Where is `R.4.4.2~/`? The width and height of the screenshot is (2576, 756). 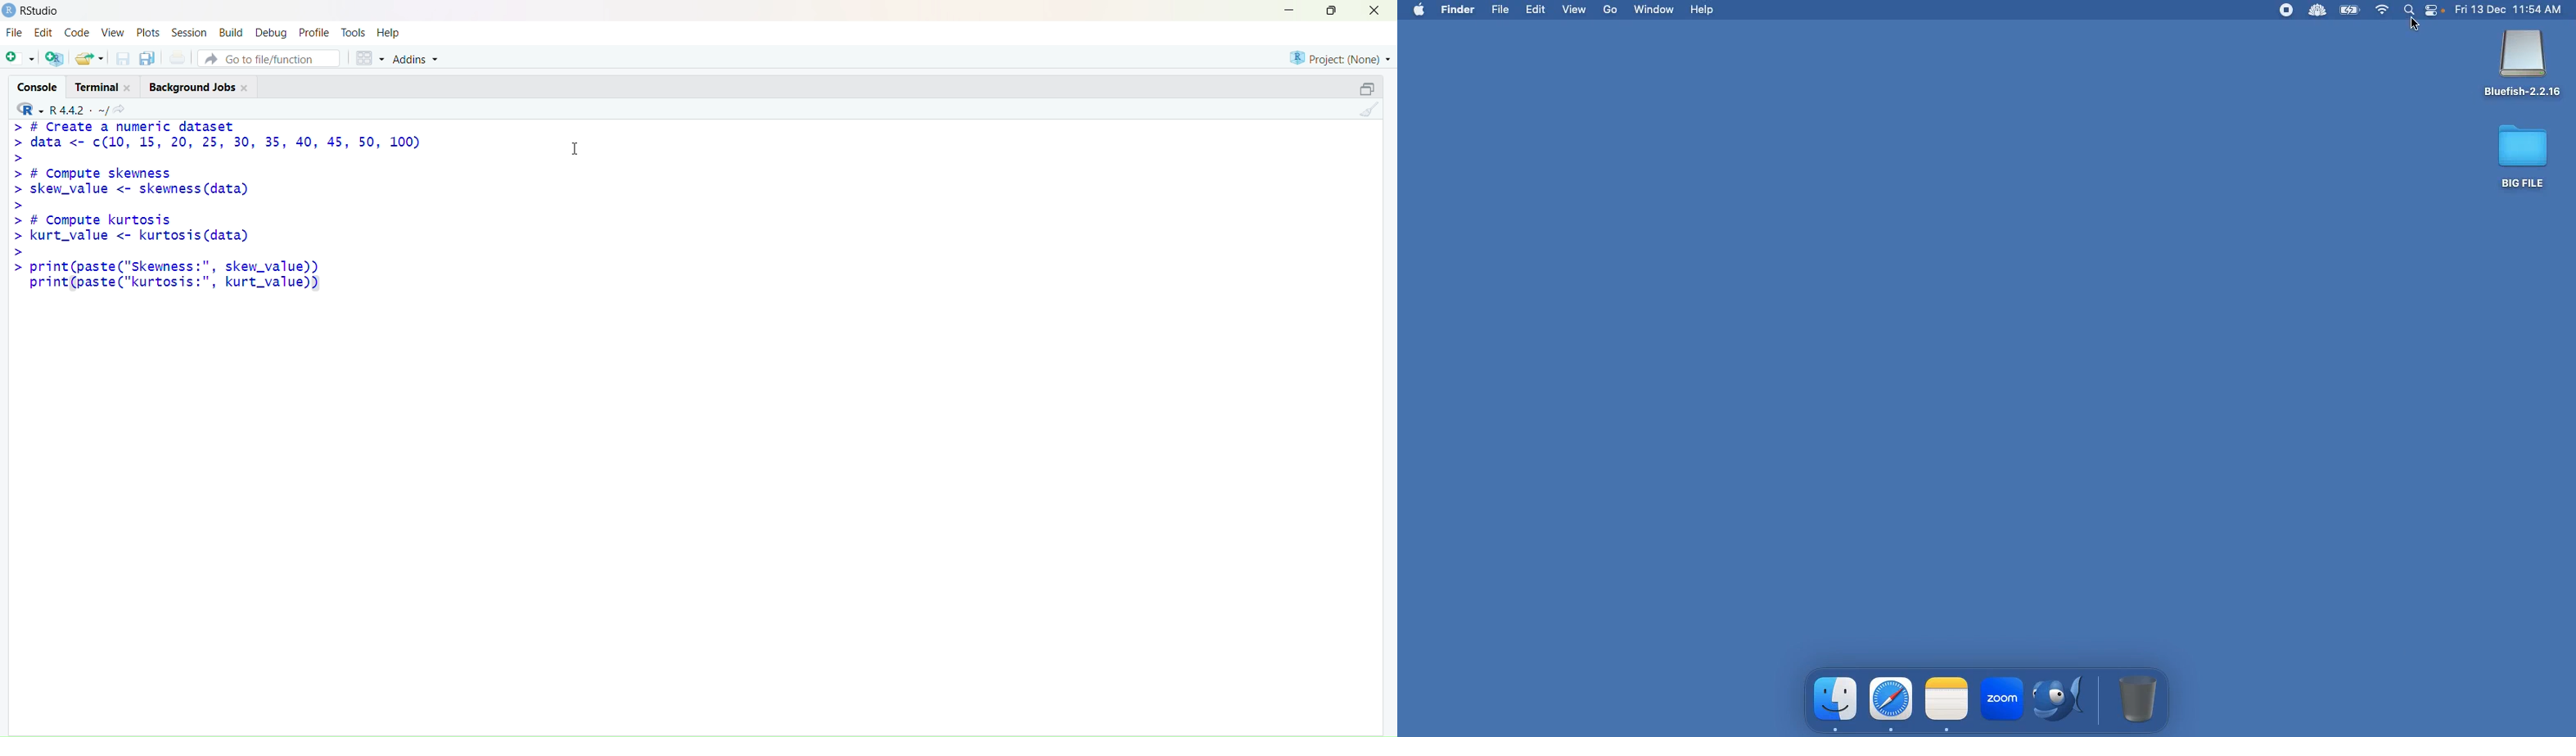
R.4.4.2~/ is located at coordinates (76, 109).